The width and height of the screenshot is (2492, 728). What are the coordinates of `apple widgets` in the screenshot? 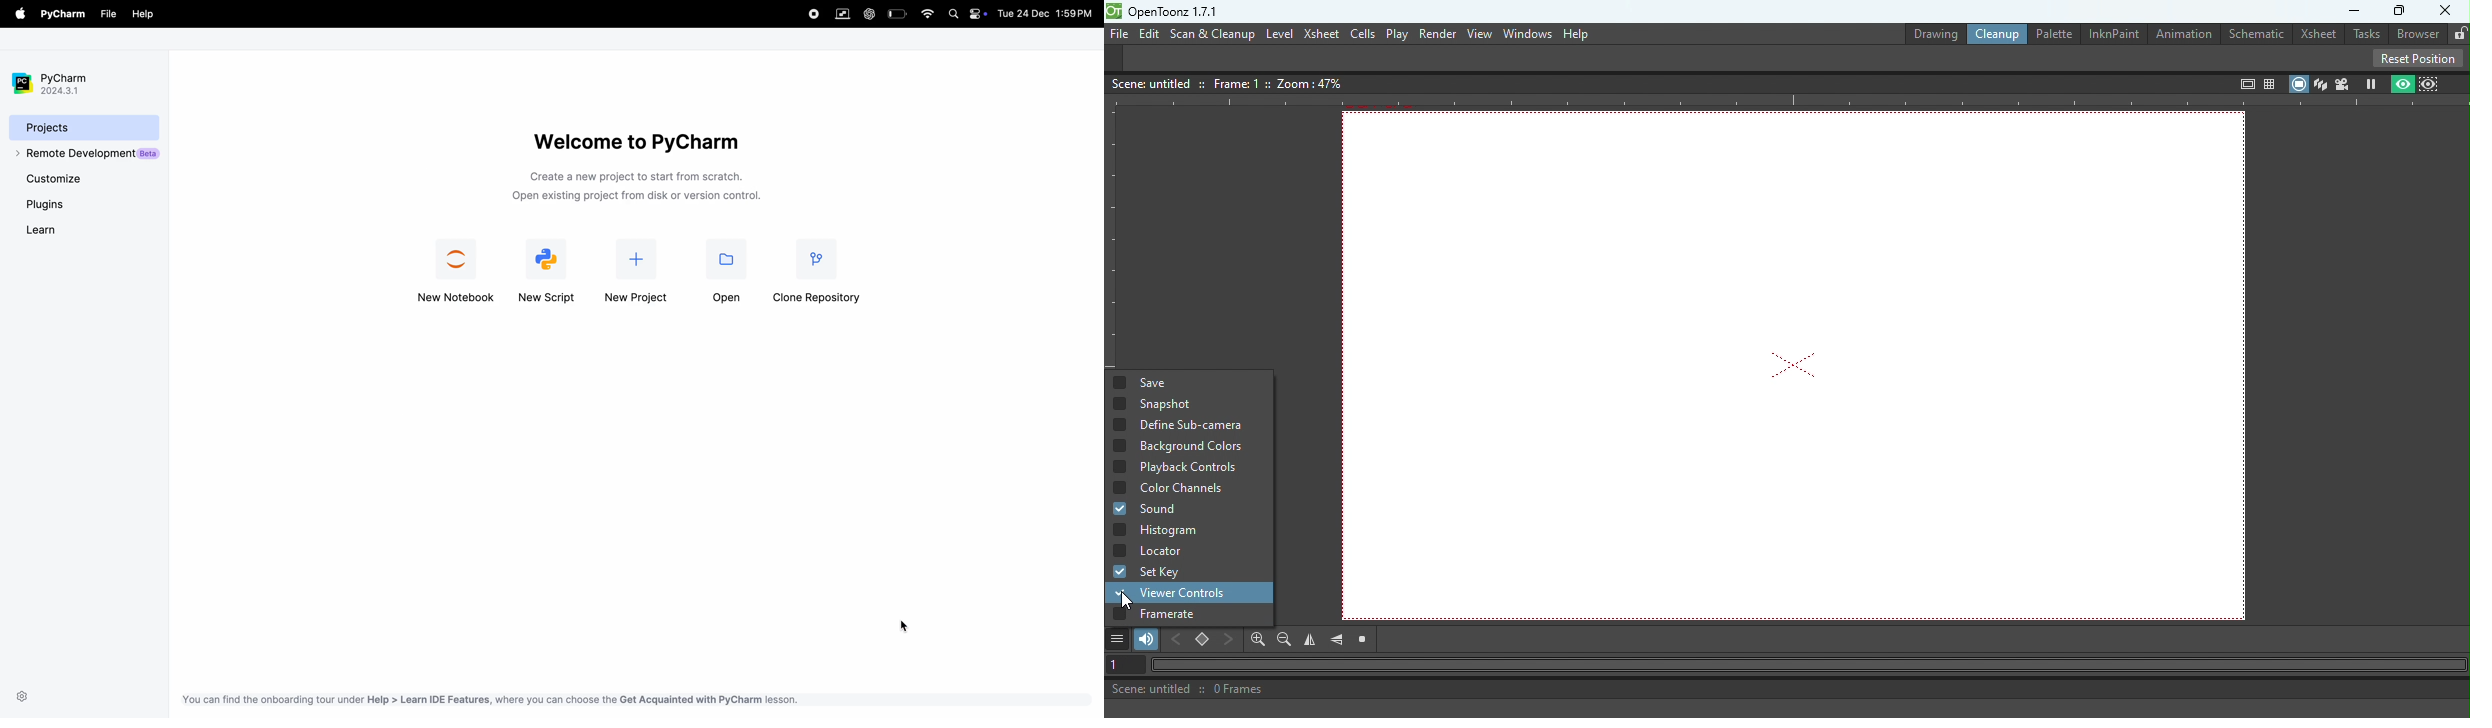 It's located at (965, 16).